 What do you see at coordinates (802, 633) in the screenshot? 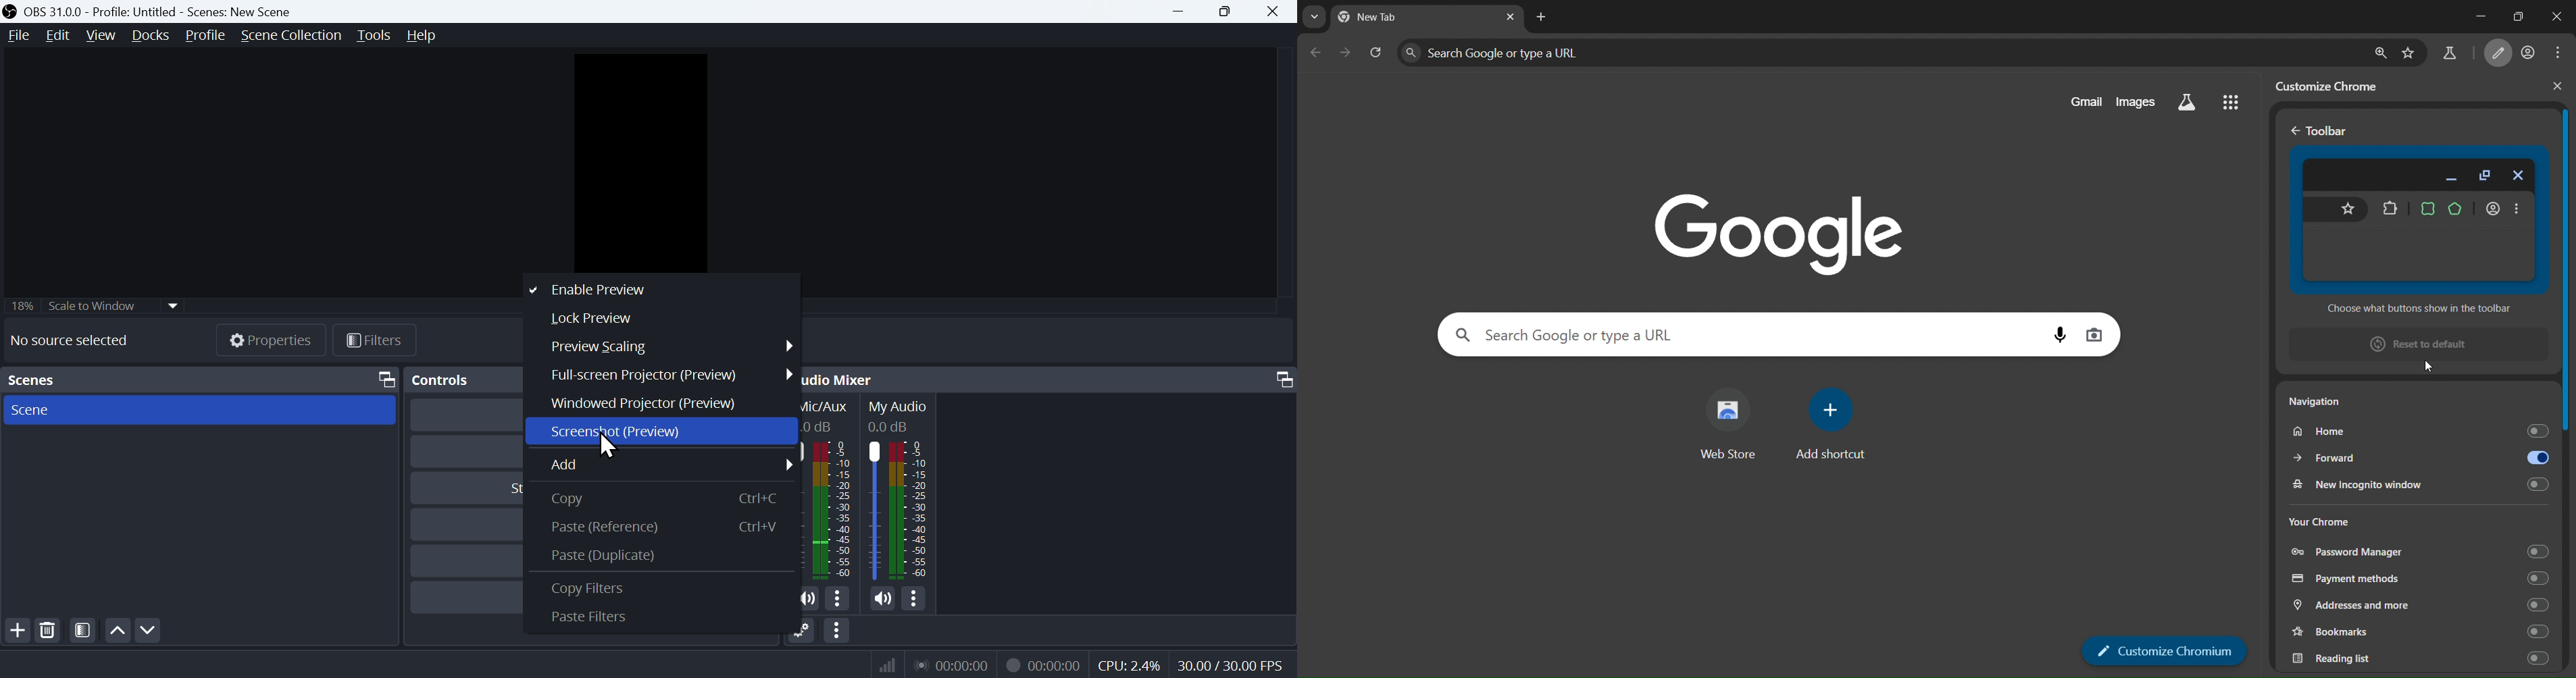
I see `Setting` at bounding box center [802, 633].